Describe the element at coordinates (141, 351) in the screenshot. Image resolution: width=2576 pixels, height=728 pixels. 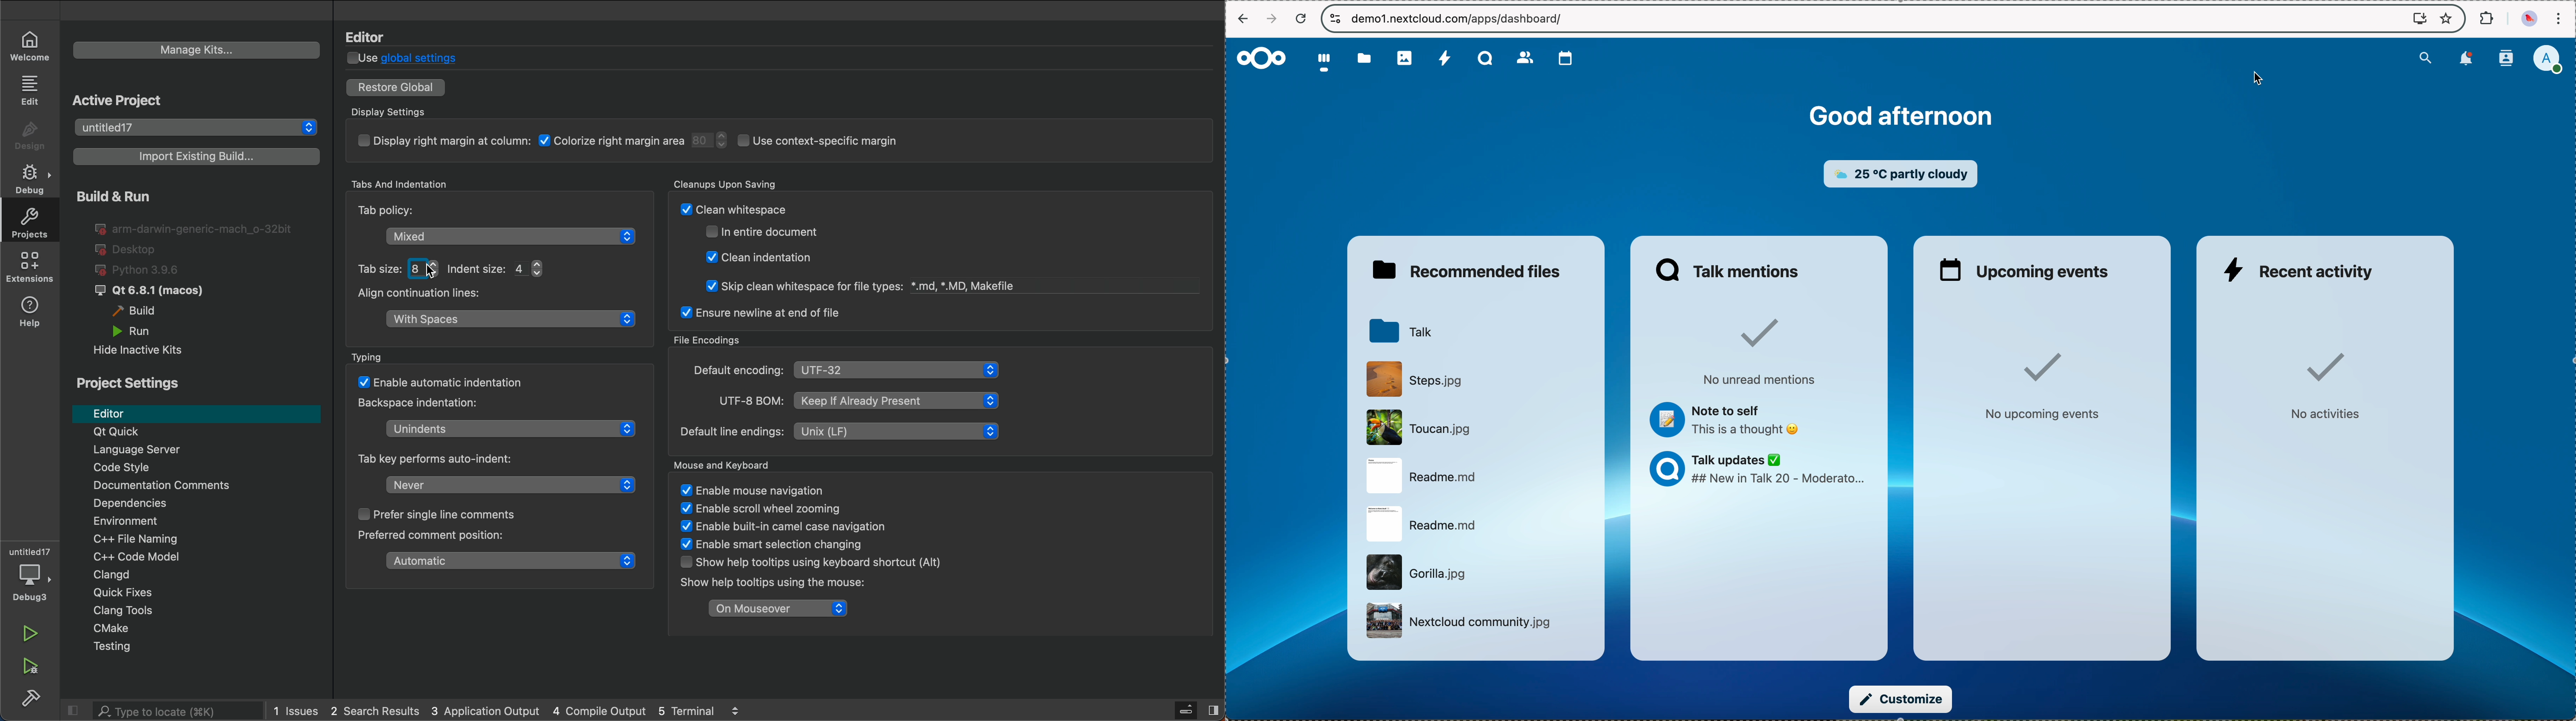
I see `hide inactive kits` at that location.